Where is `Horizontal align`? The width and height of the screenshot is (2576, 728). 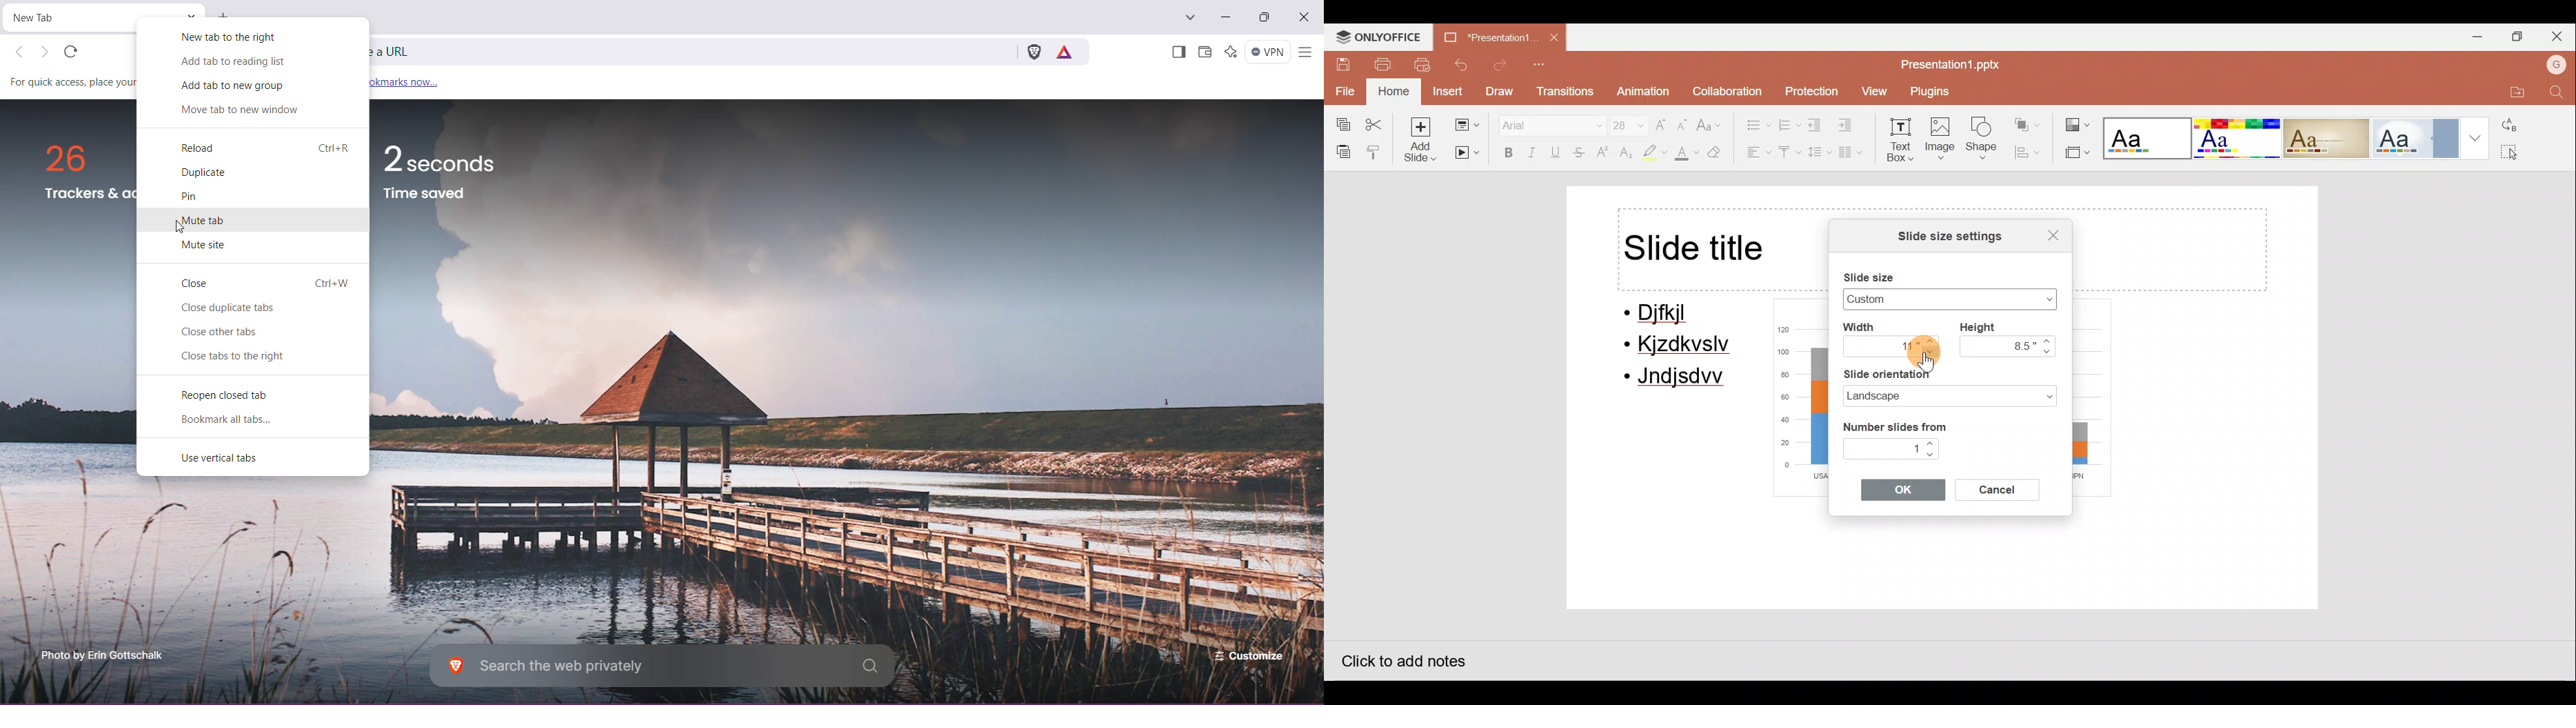 Horizontal align is located at coordinates (1755, 153).